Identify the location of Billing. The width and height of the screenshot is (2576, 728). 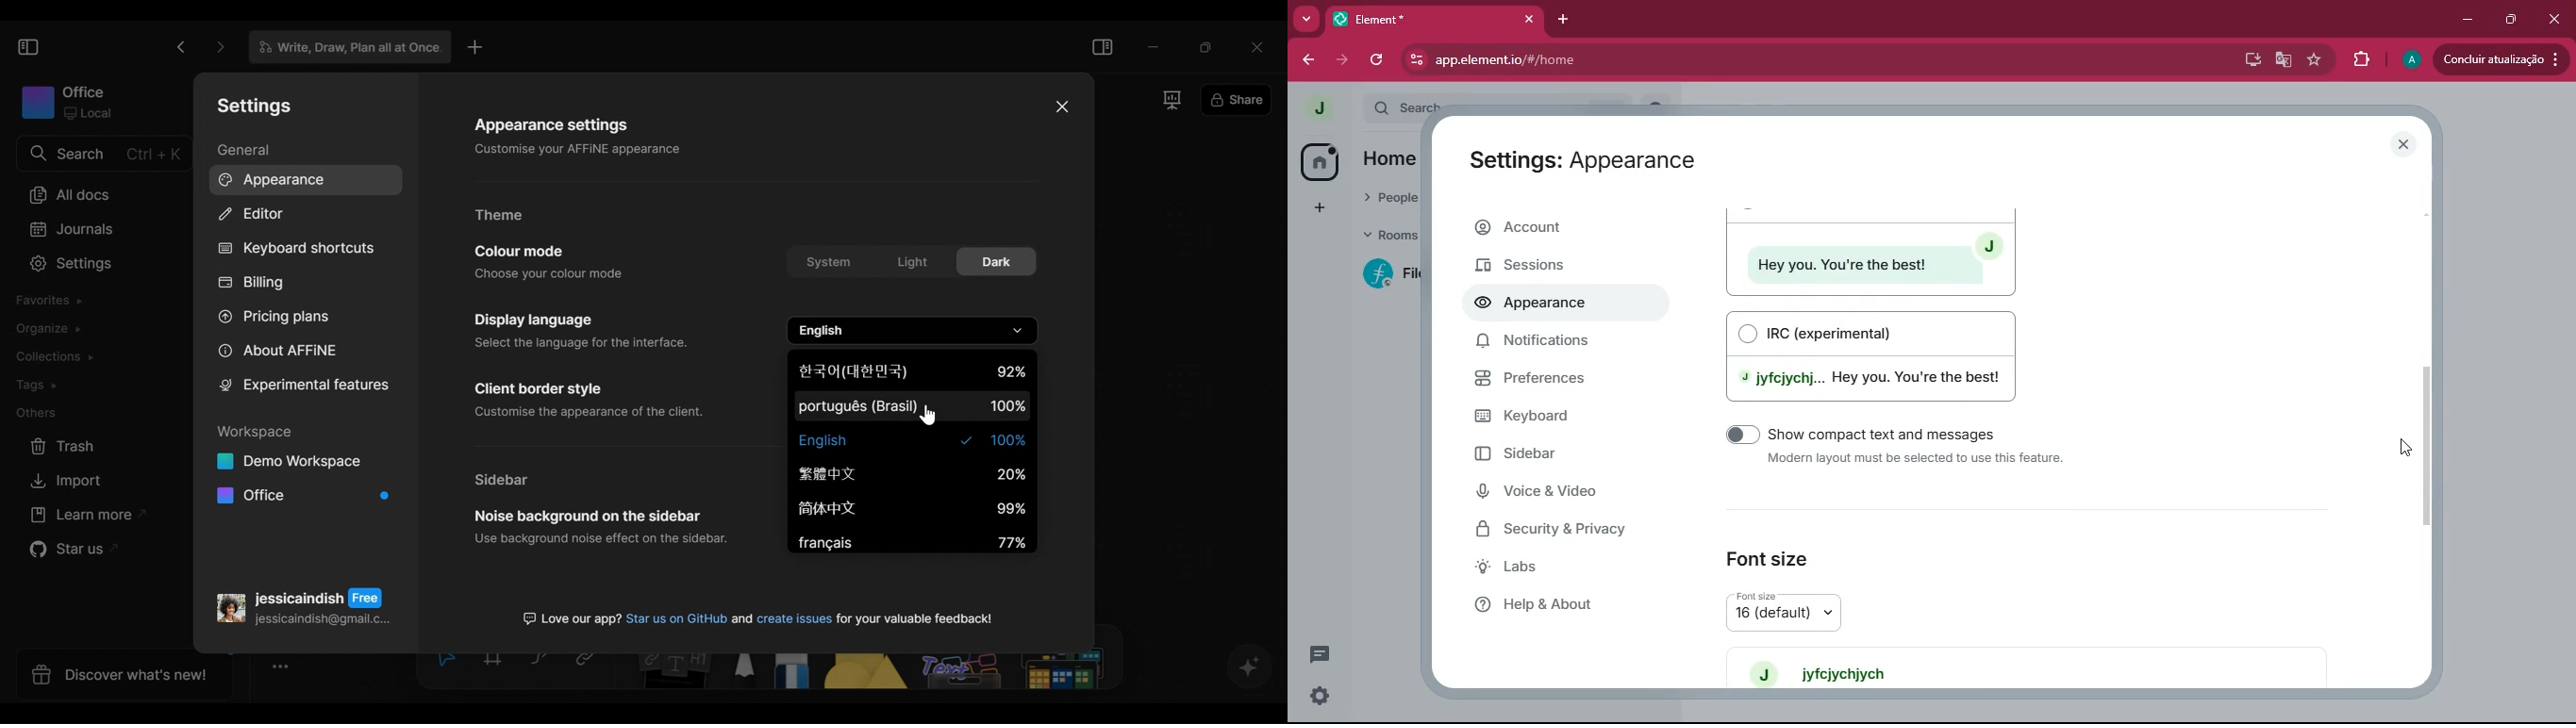
(254, 284).